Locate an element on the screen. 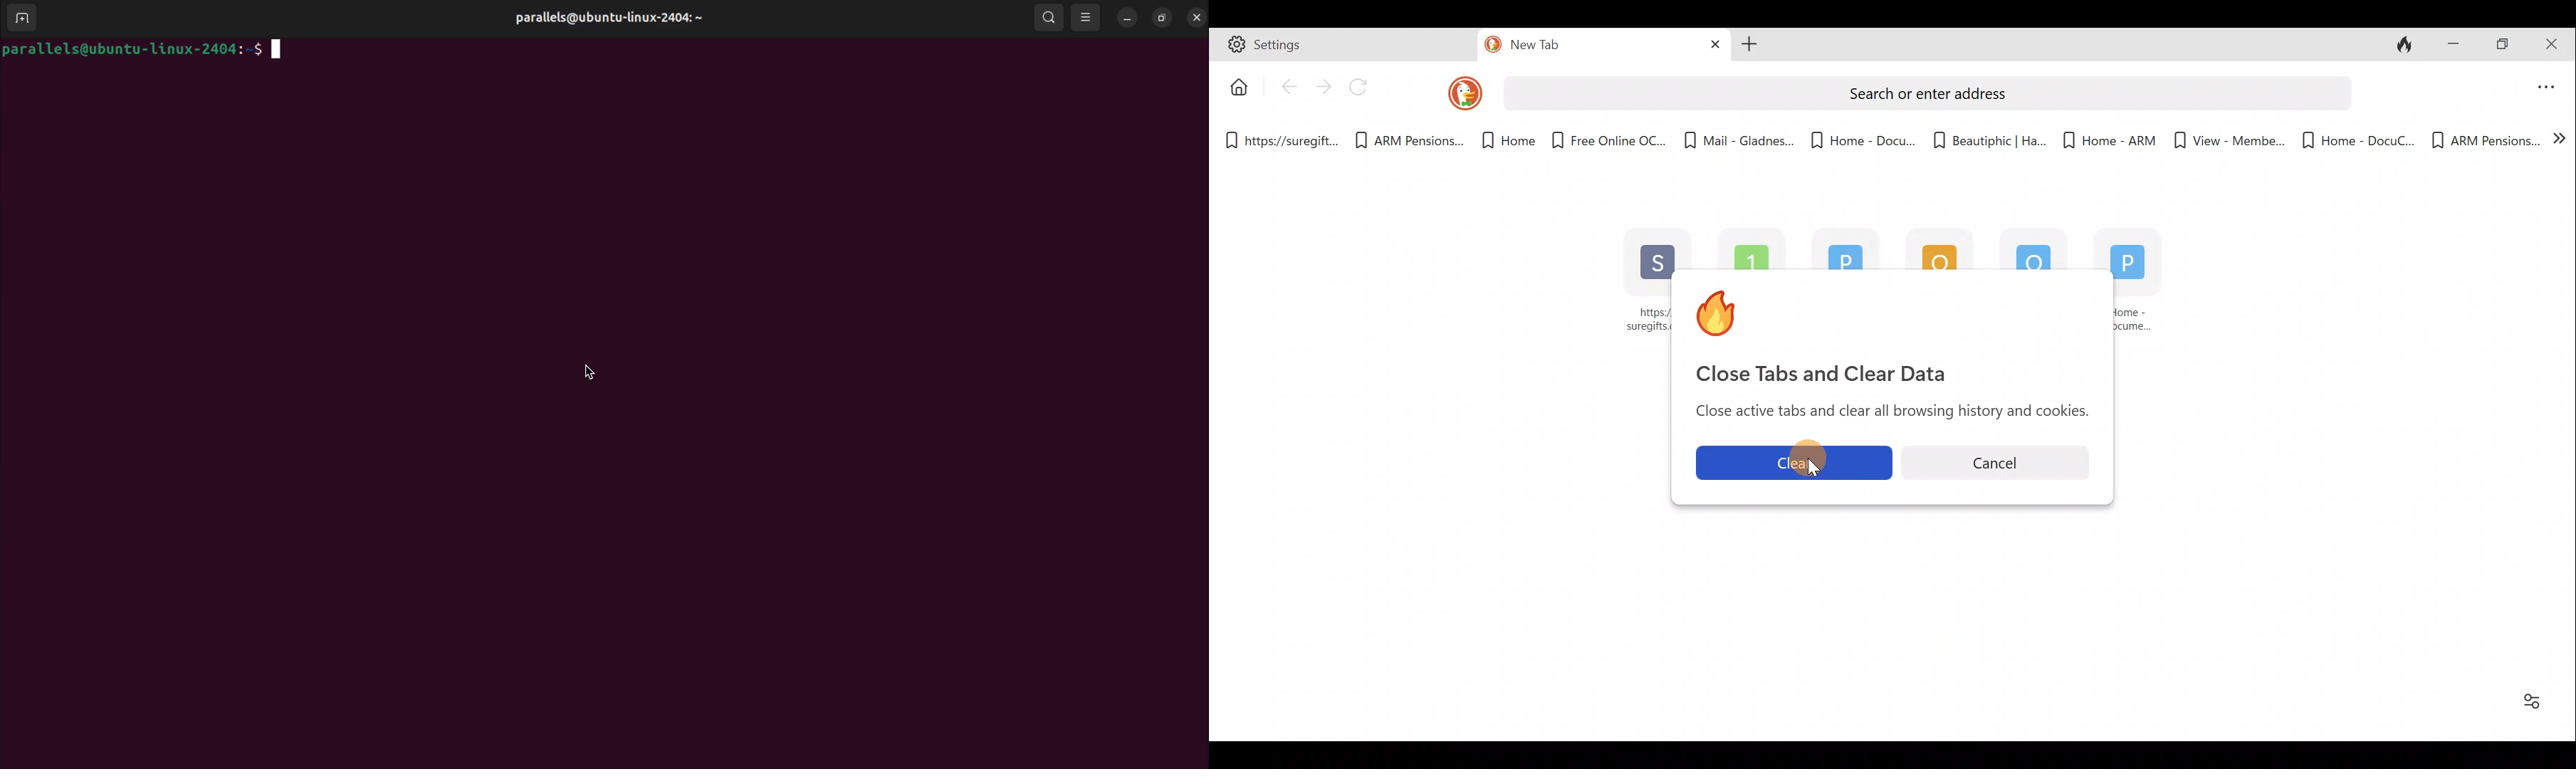 The width and height of the screenshot is (2576, 784). View - Membe... is located at coordinates (2225, 140).